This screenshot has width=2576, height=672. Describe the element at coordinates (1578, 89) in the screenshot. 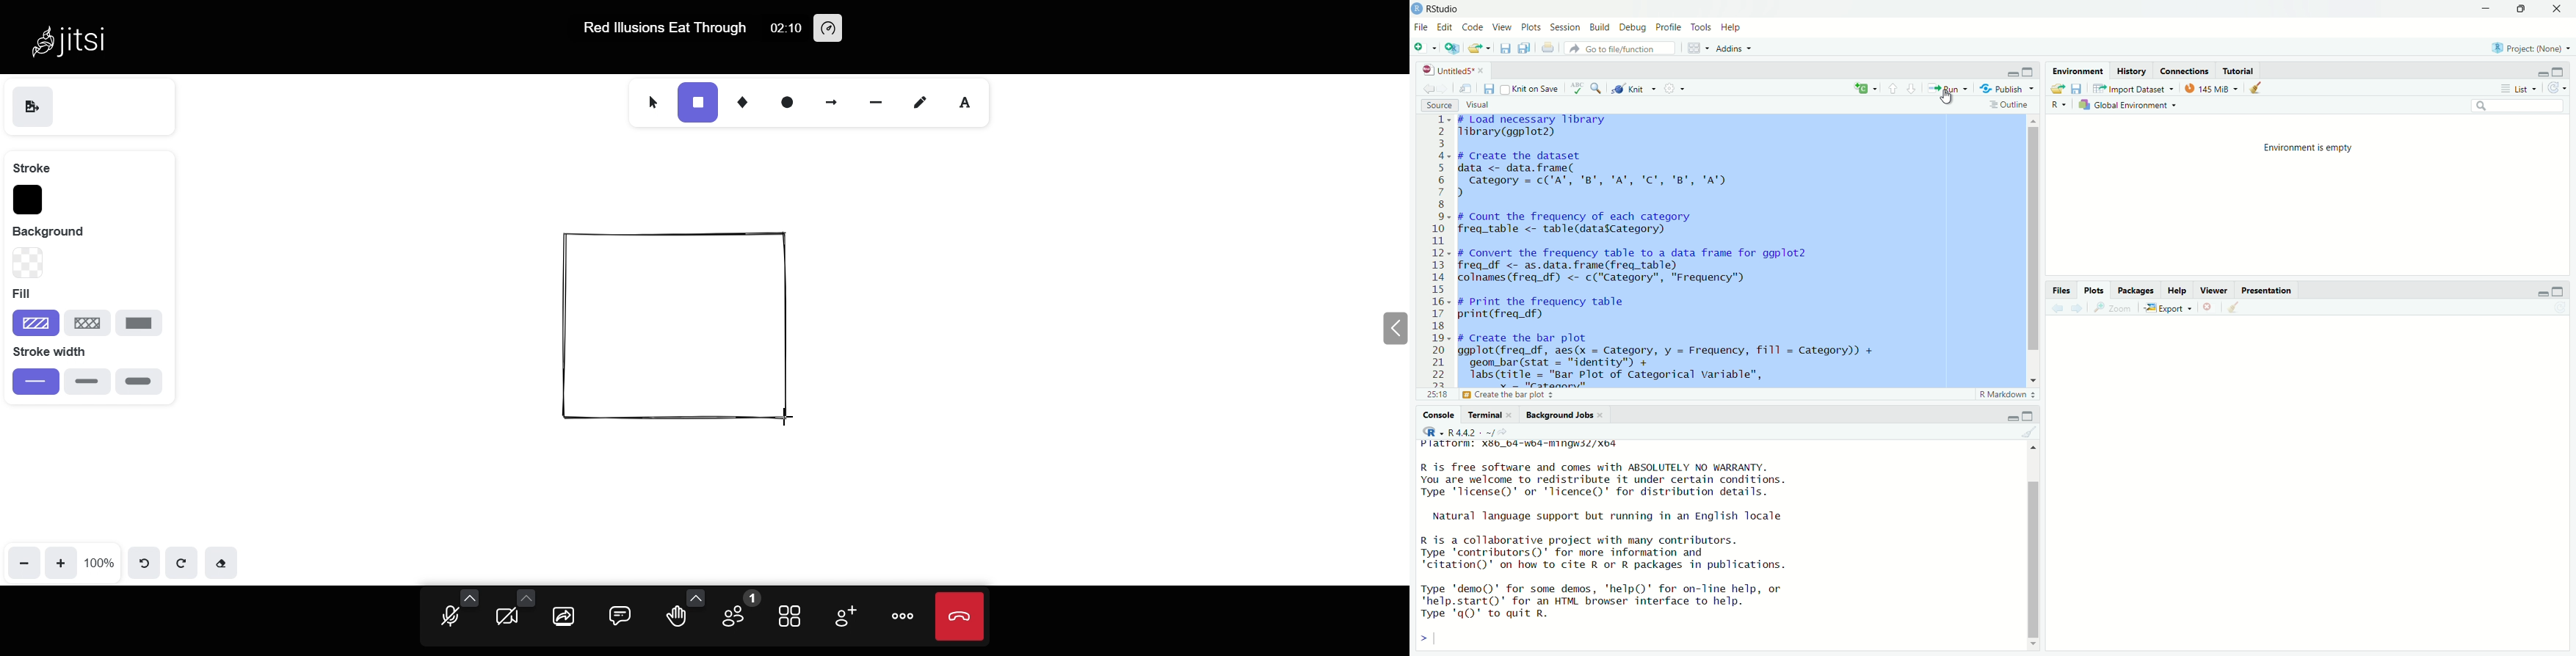

I see `spelling check` at that location.